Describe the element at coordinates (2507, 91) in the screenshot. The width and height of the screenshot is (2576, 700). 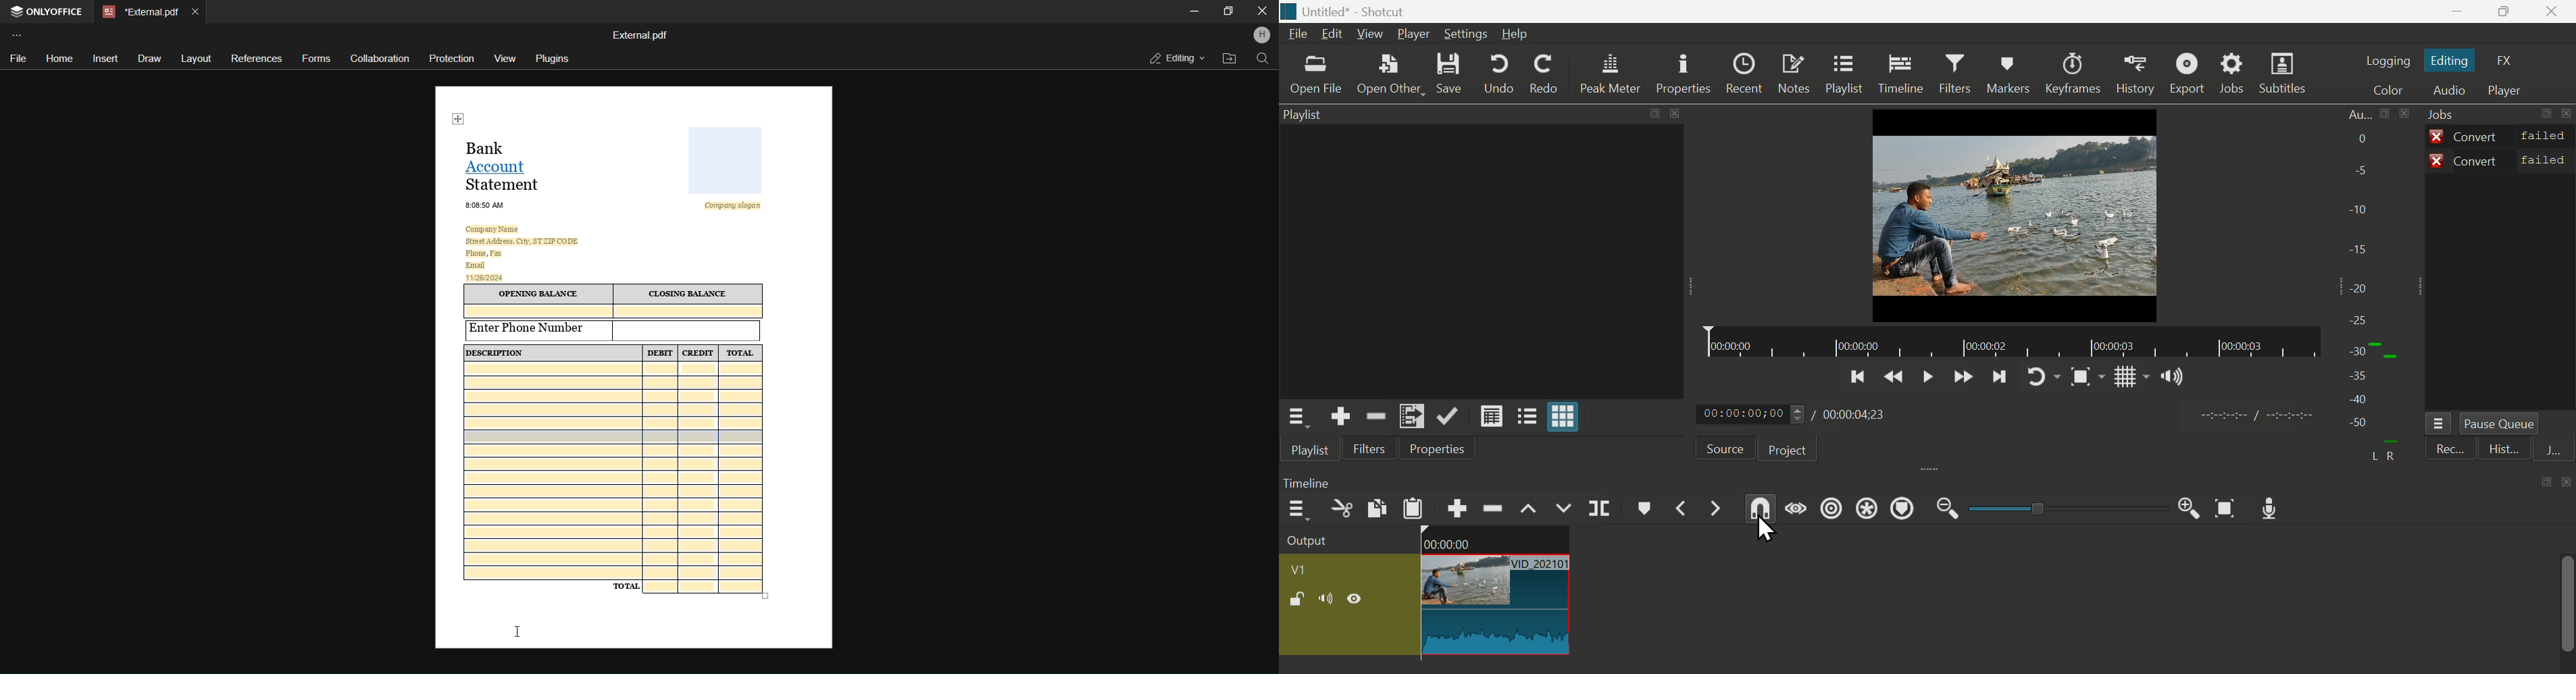
I see `Player` at that location.